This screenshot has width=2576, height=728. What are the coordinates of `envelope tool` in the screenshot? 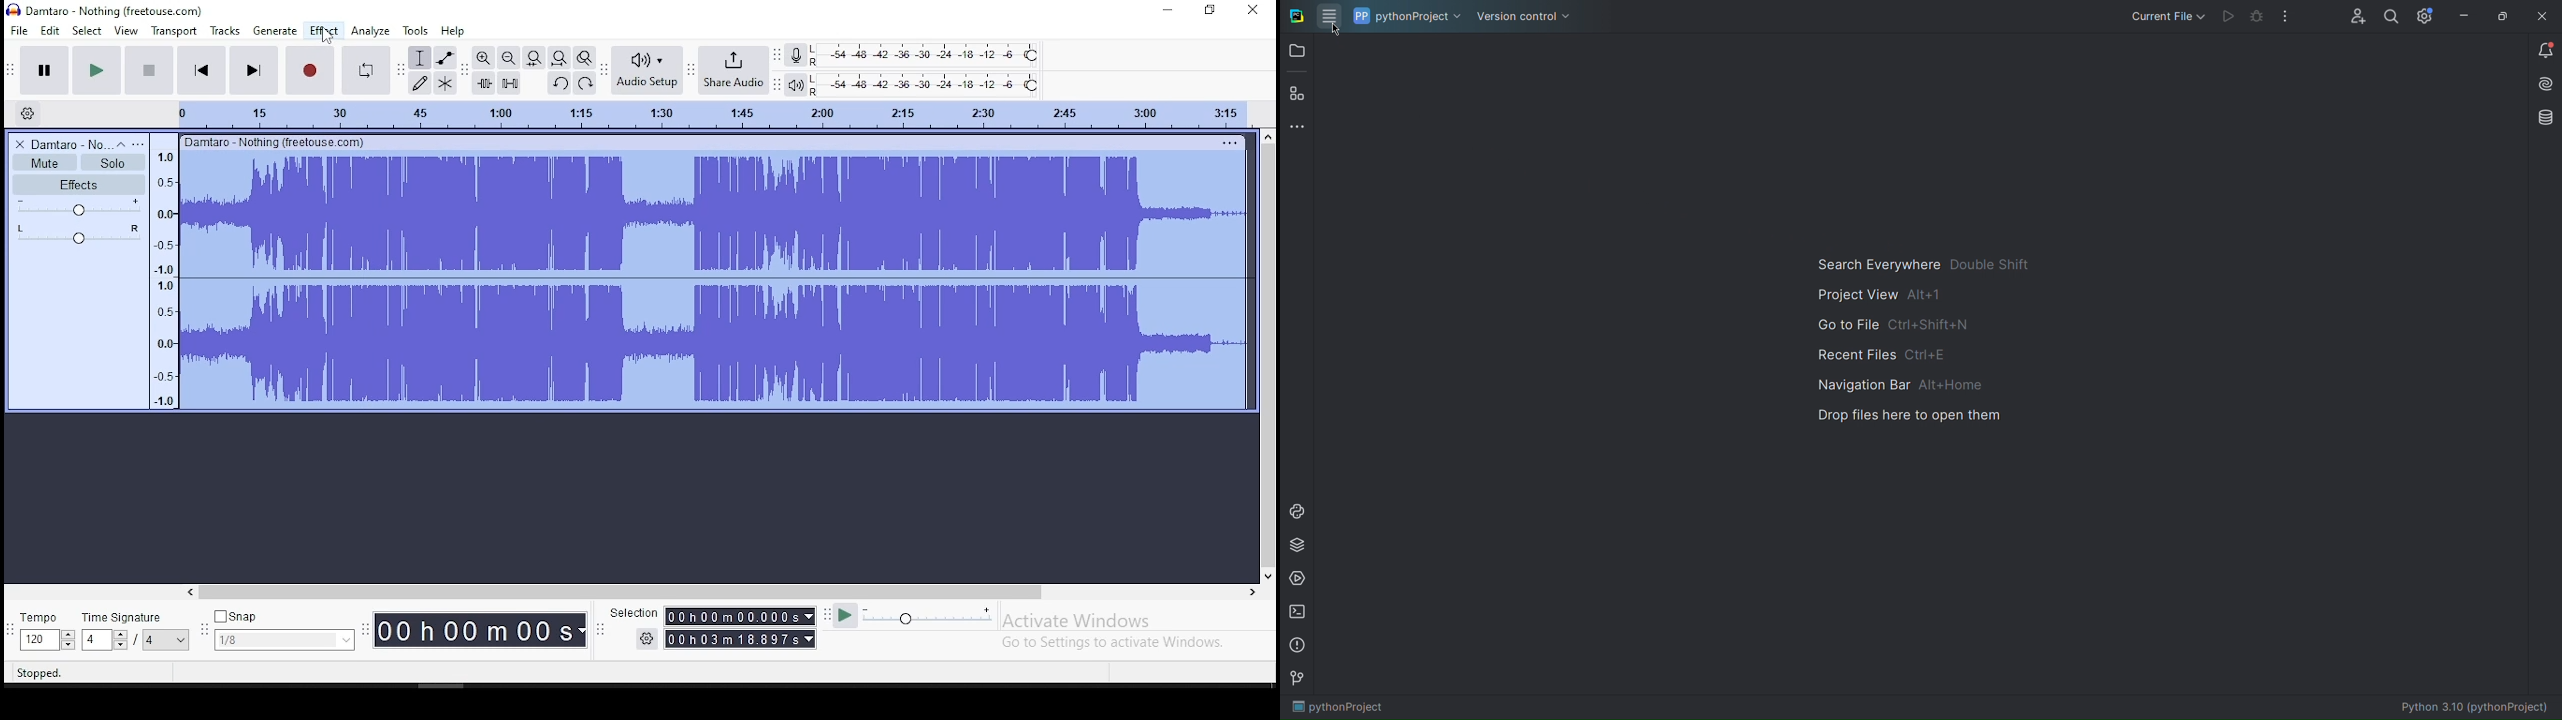 It's located at (444, 57).